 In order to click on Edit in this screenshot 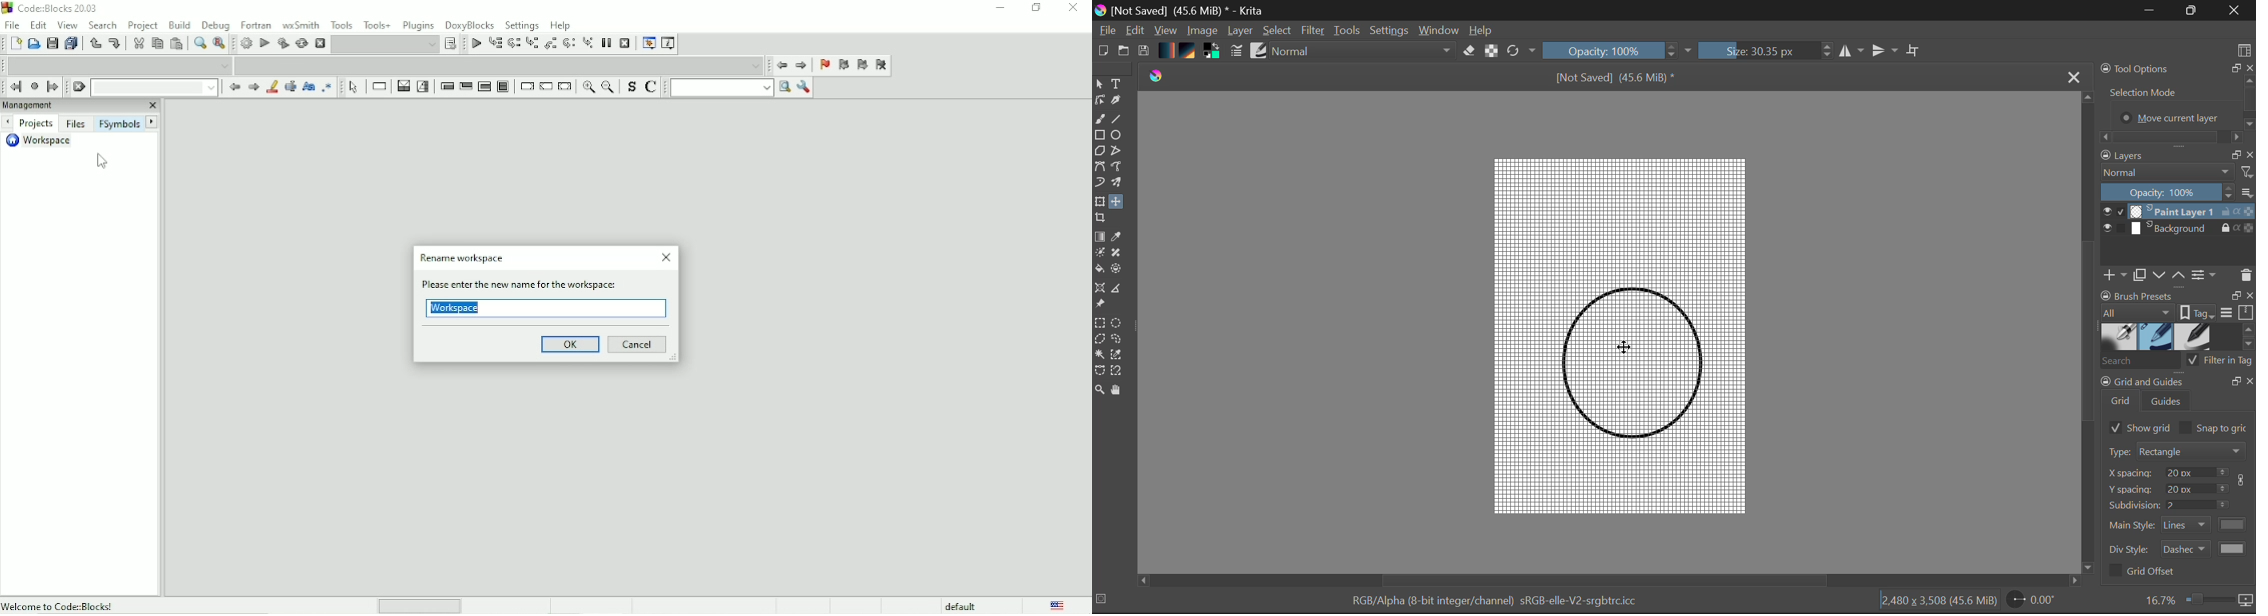, I will do `click(38, 24)`.